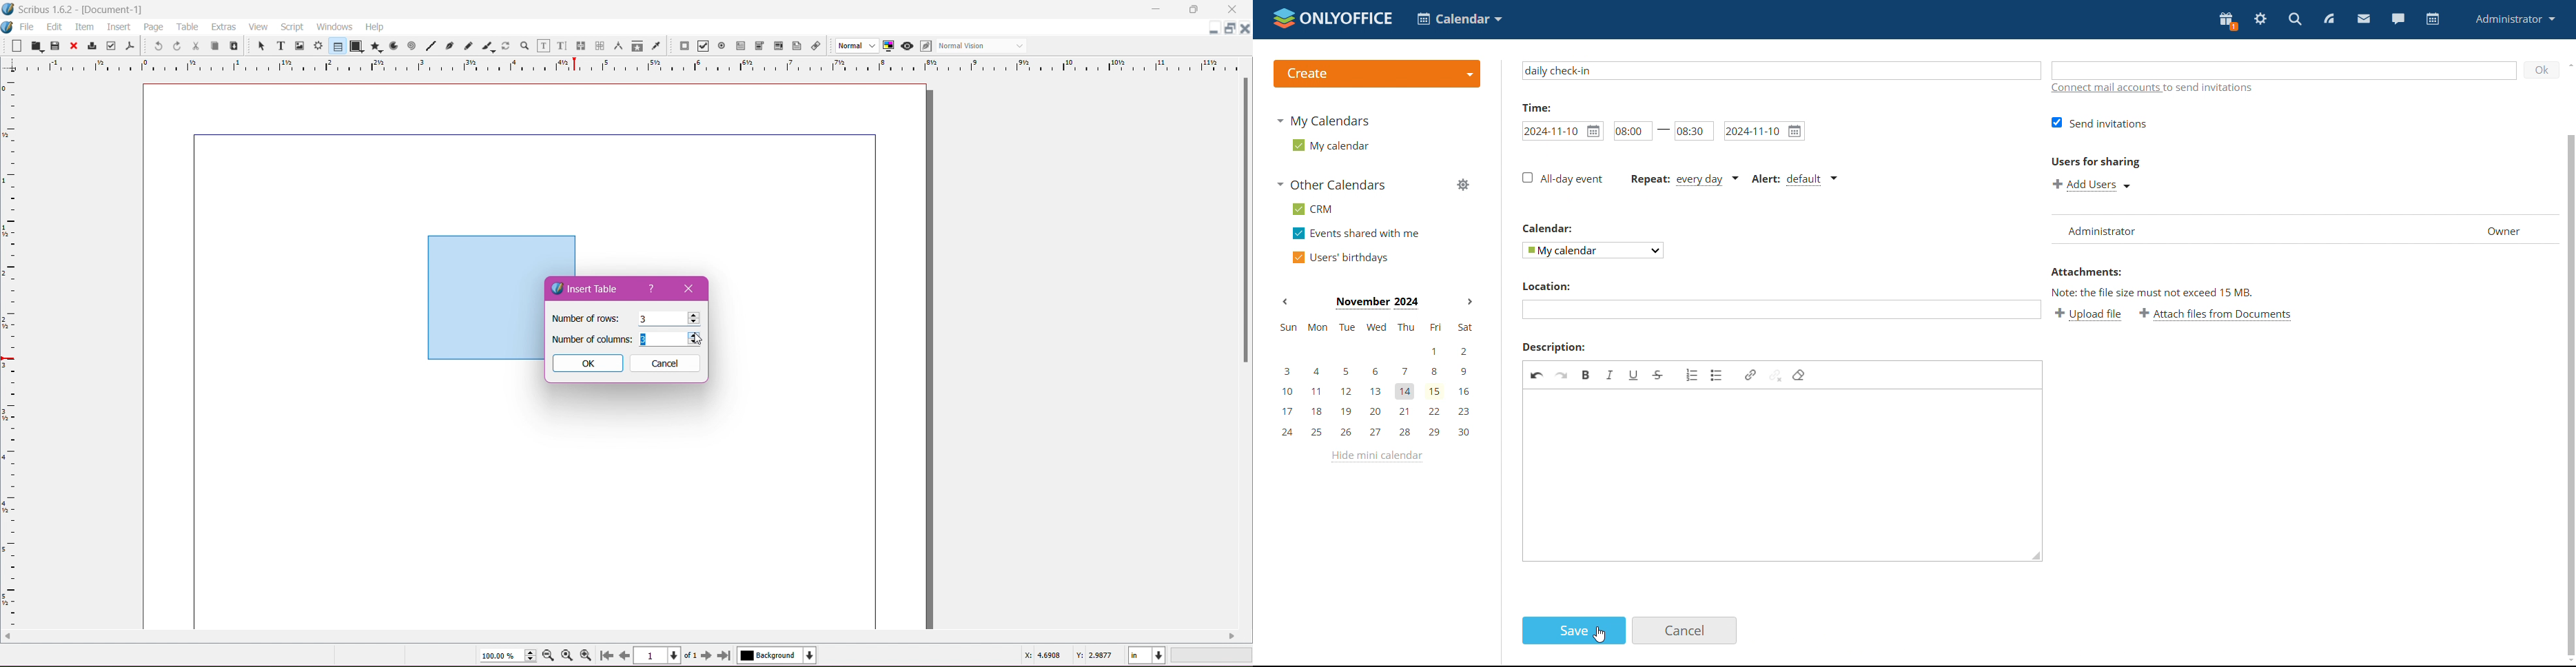  I want to click on PDF combo box, so click(757, 46).